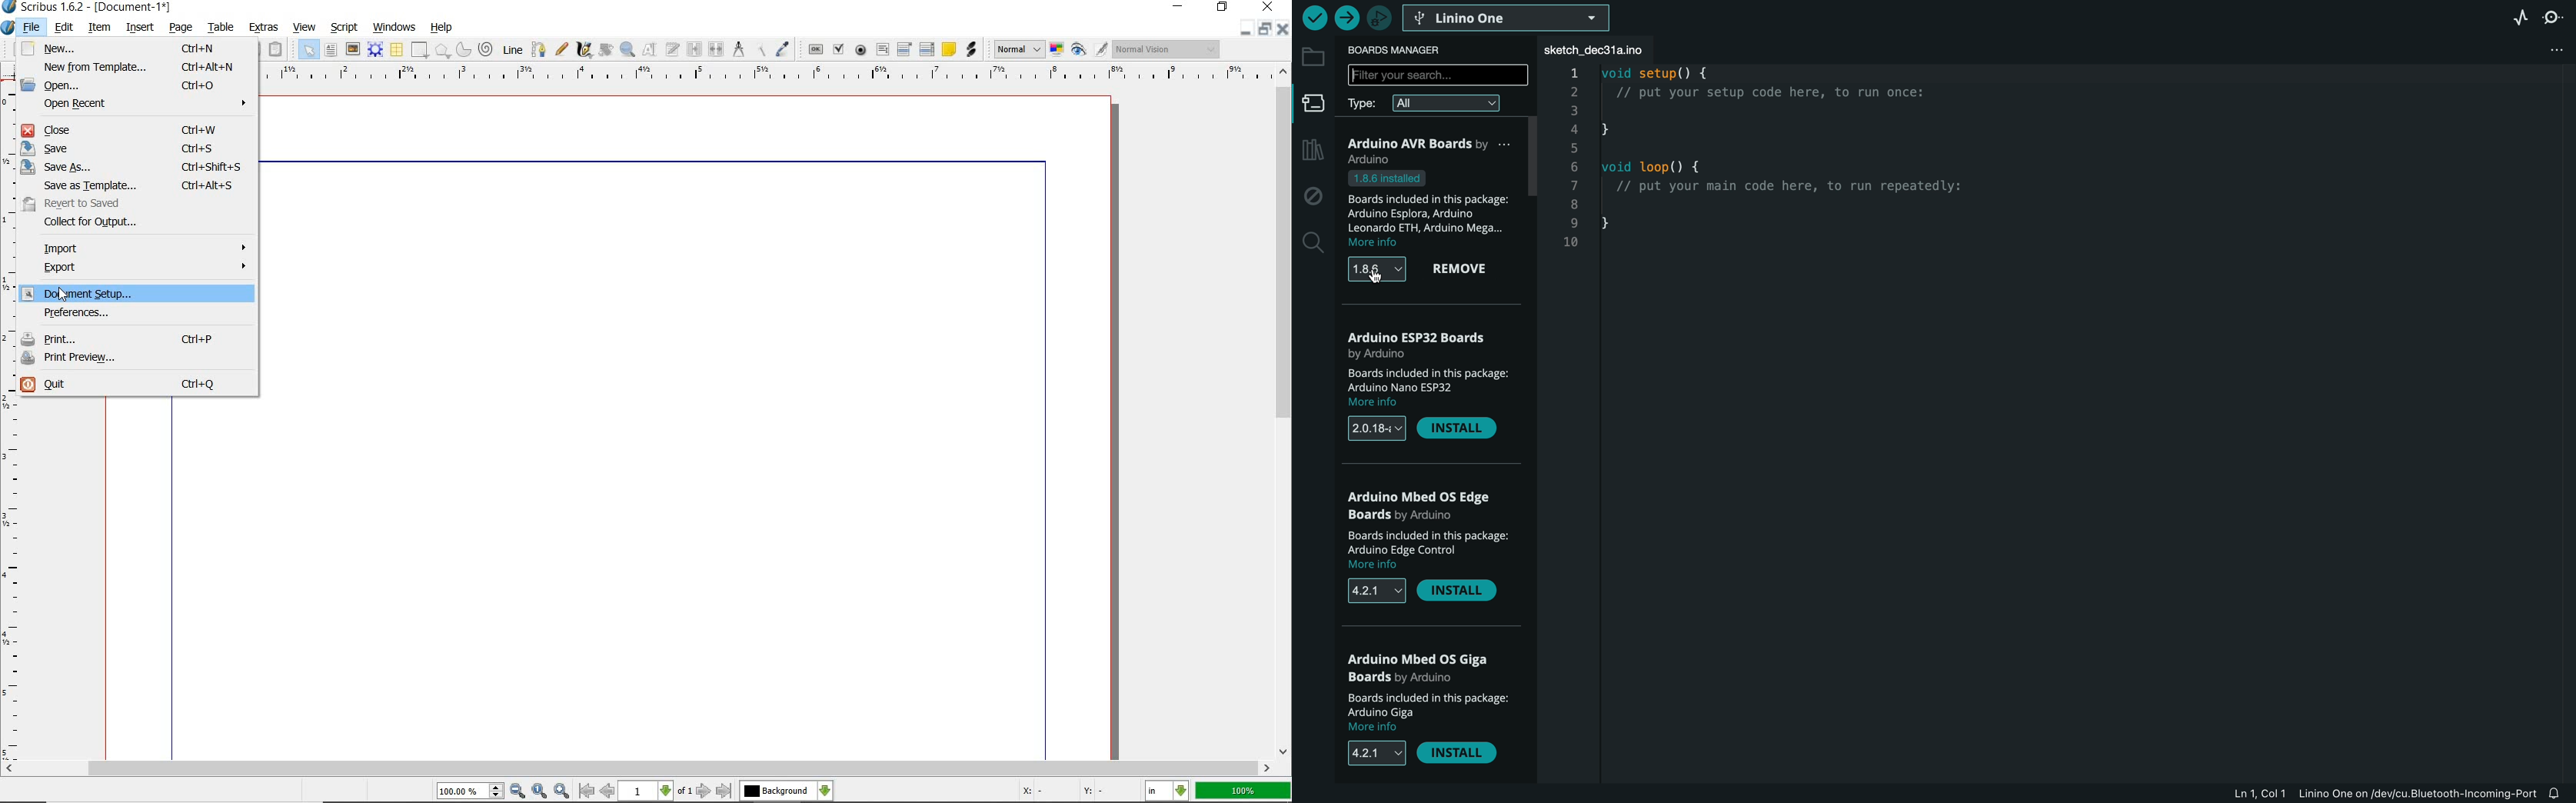  What do you see at coordinates (138, 358) in the screenshot?
I see `PRINT PREVIEW` at bounding box center [138, 358].